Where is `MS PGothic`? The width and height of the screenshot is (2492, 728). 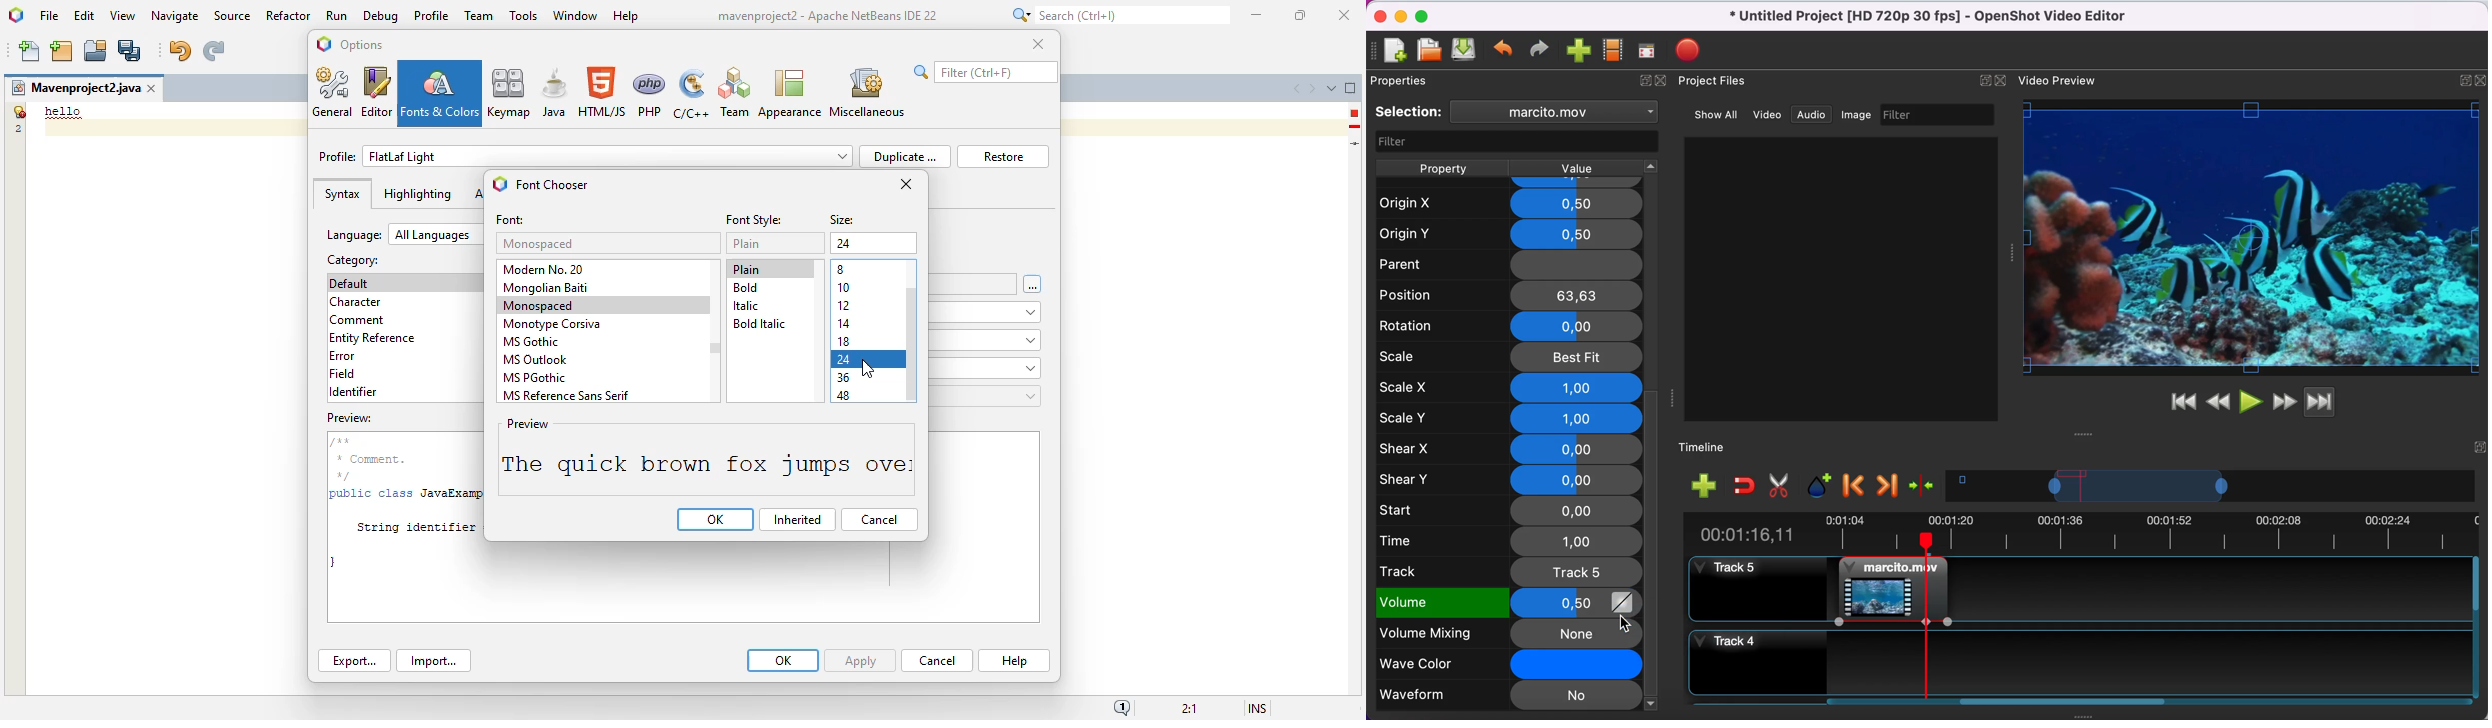 MS PGothic is located at coordinates (535, 378).